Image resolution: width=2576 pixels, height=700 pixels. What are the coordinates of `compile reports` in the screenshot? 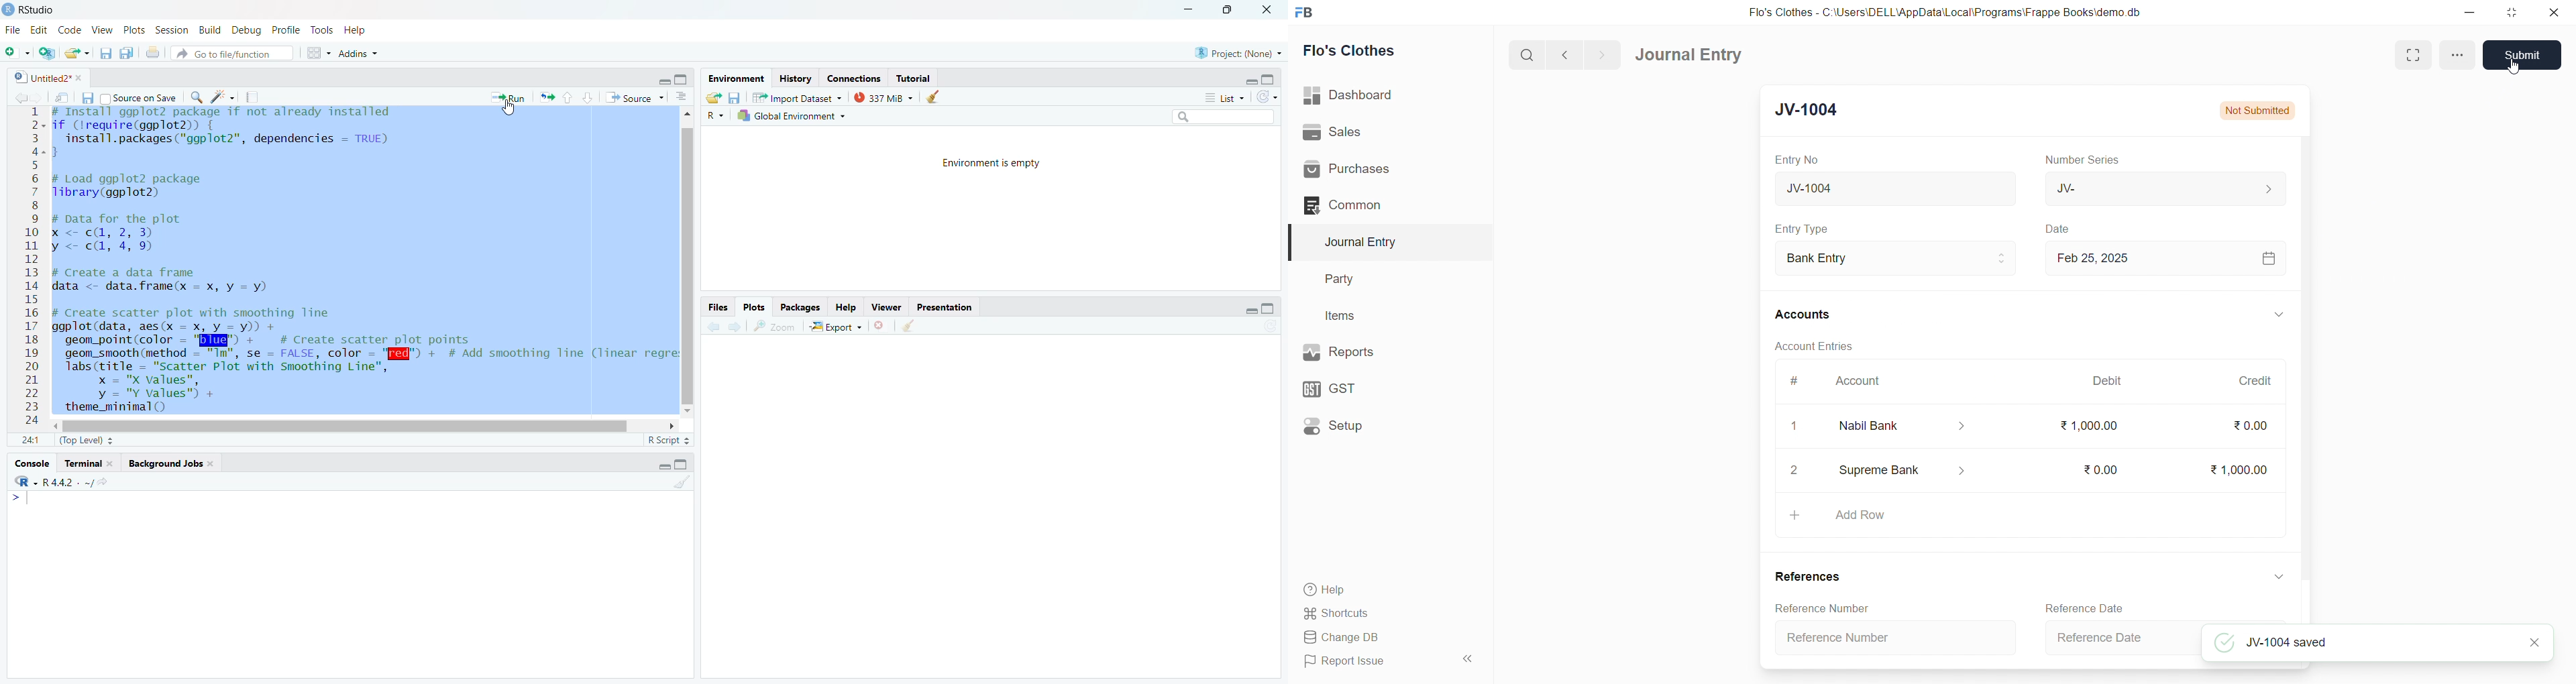 It's located at (254, 99).